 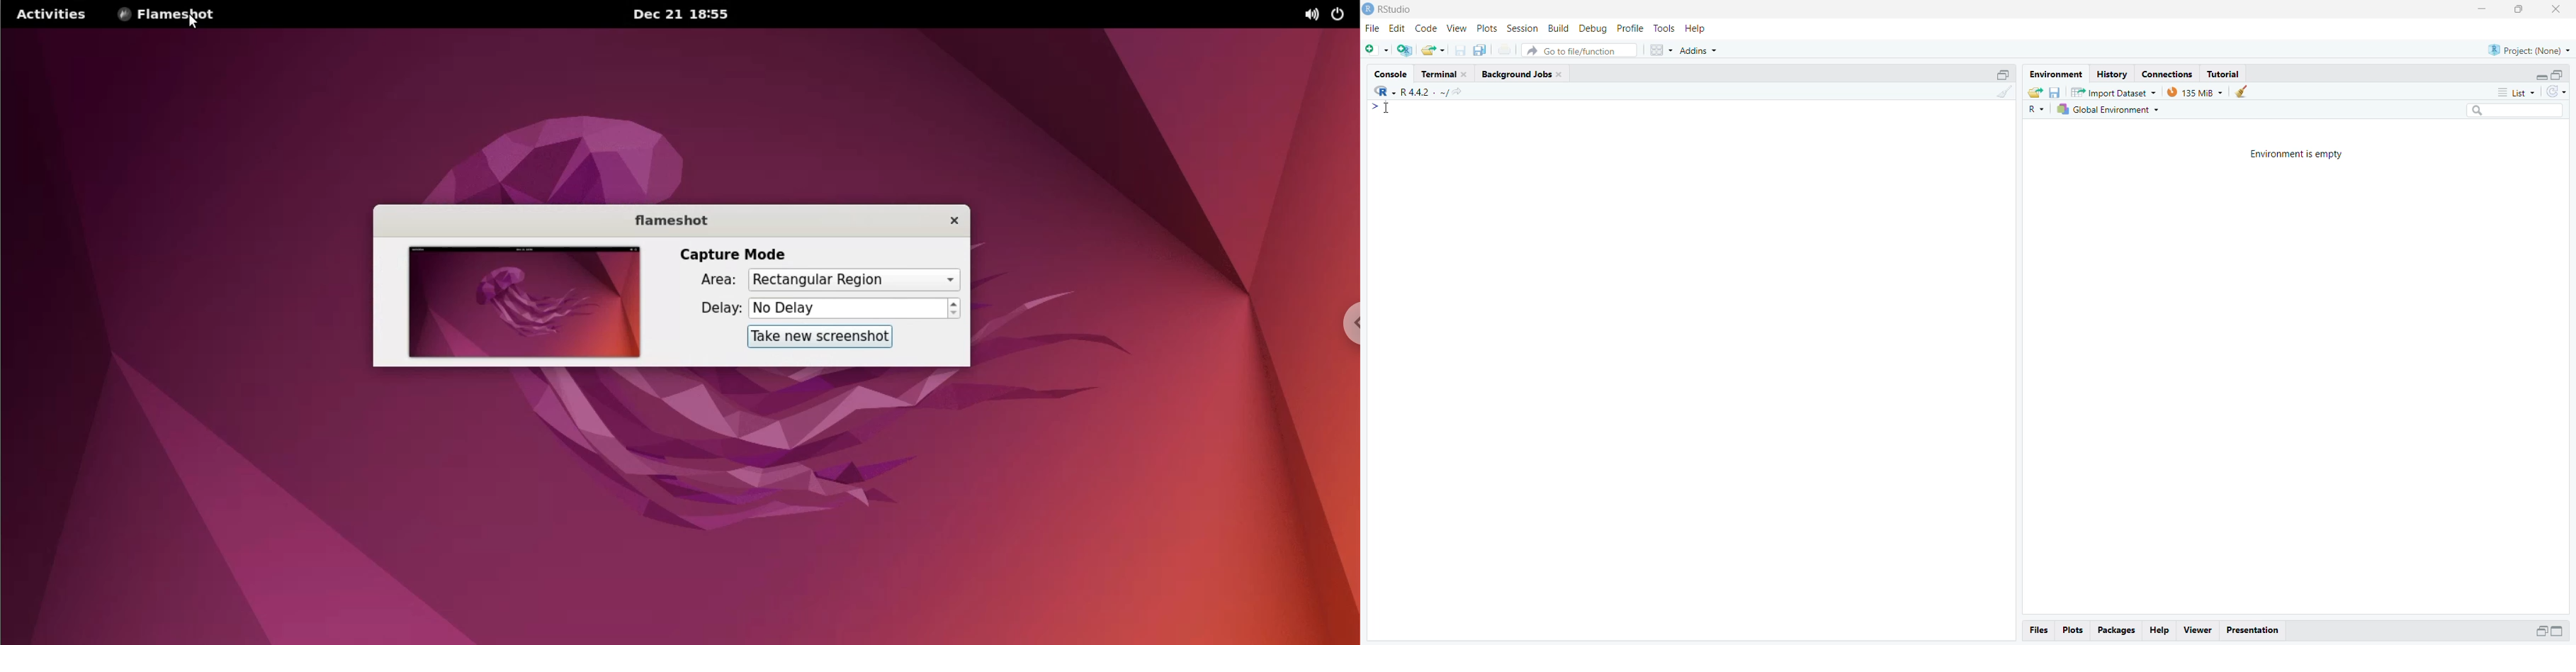 I want to click on Tools, so click(x=1664, y=29).